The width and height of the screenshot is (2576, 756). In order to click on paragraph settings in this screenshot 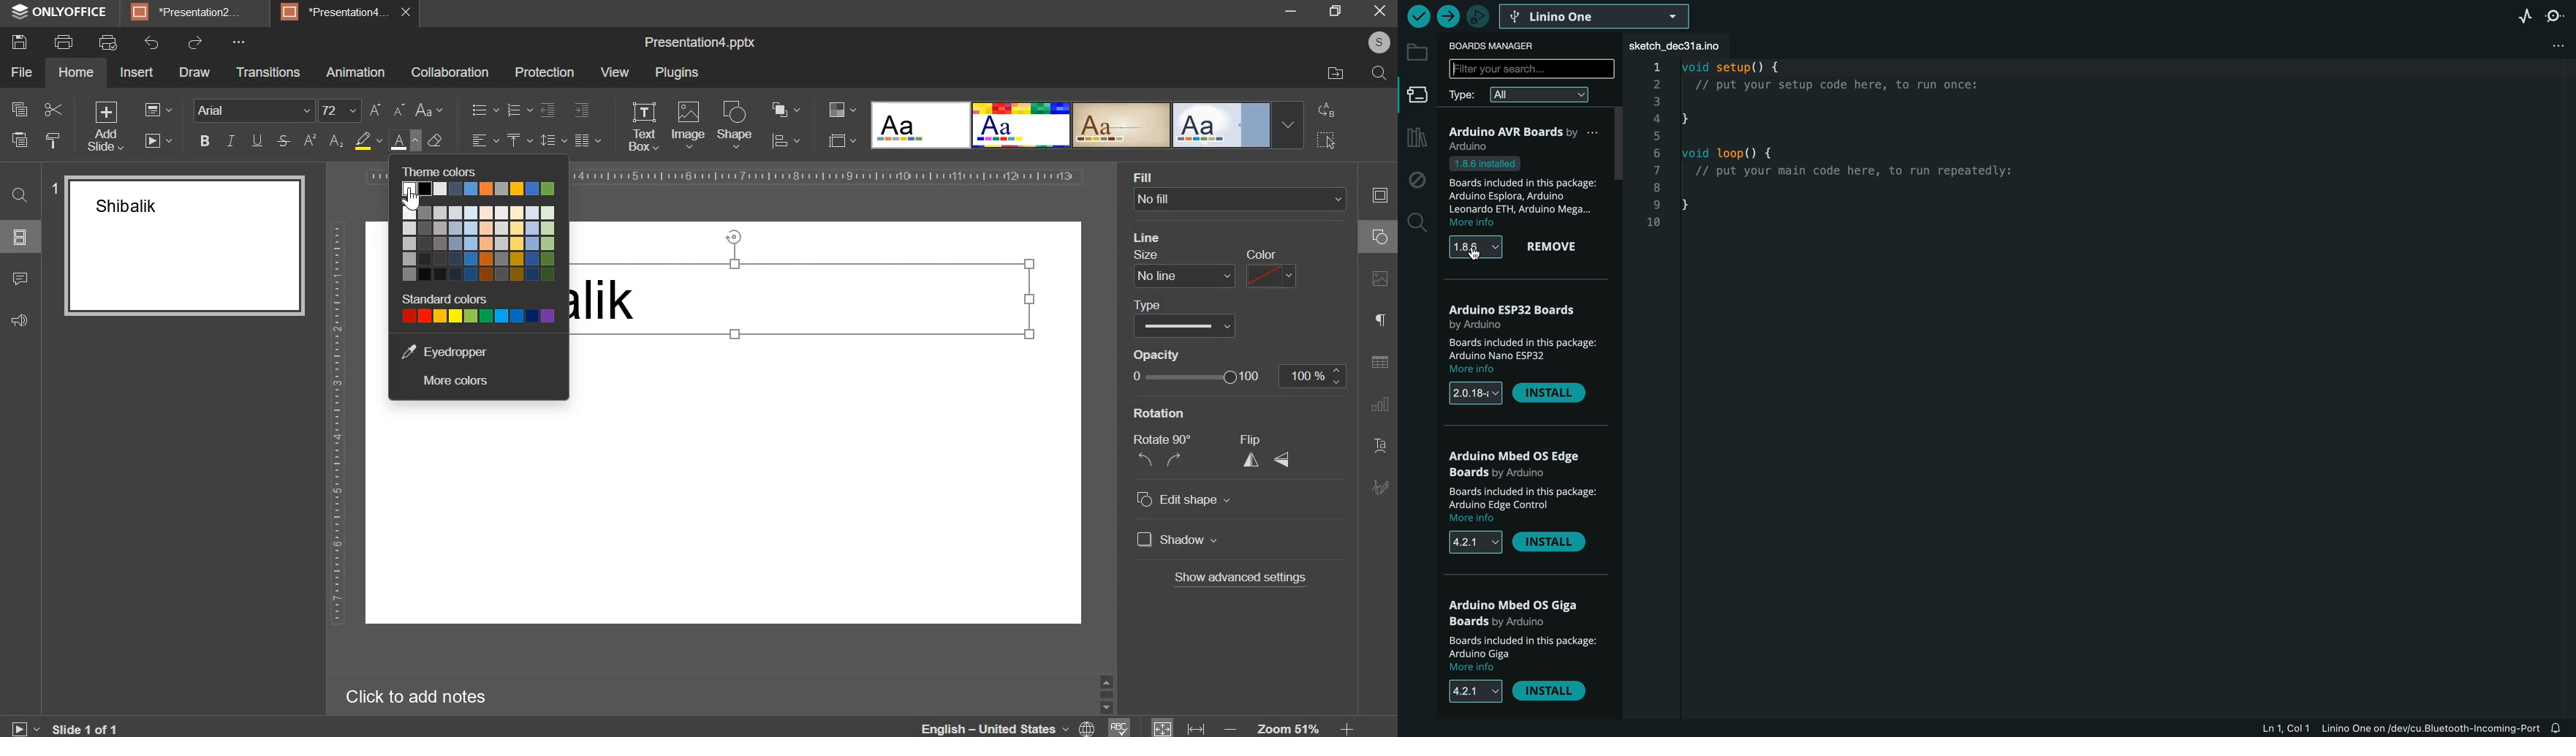, I will do `click(586, 140)`.